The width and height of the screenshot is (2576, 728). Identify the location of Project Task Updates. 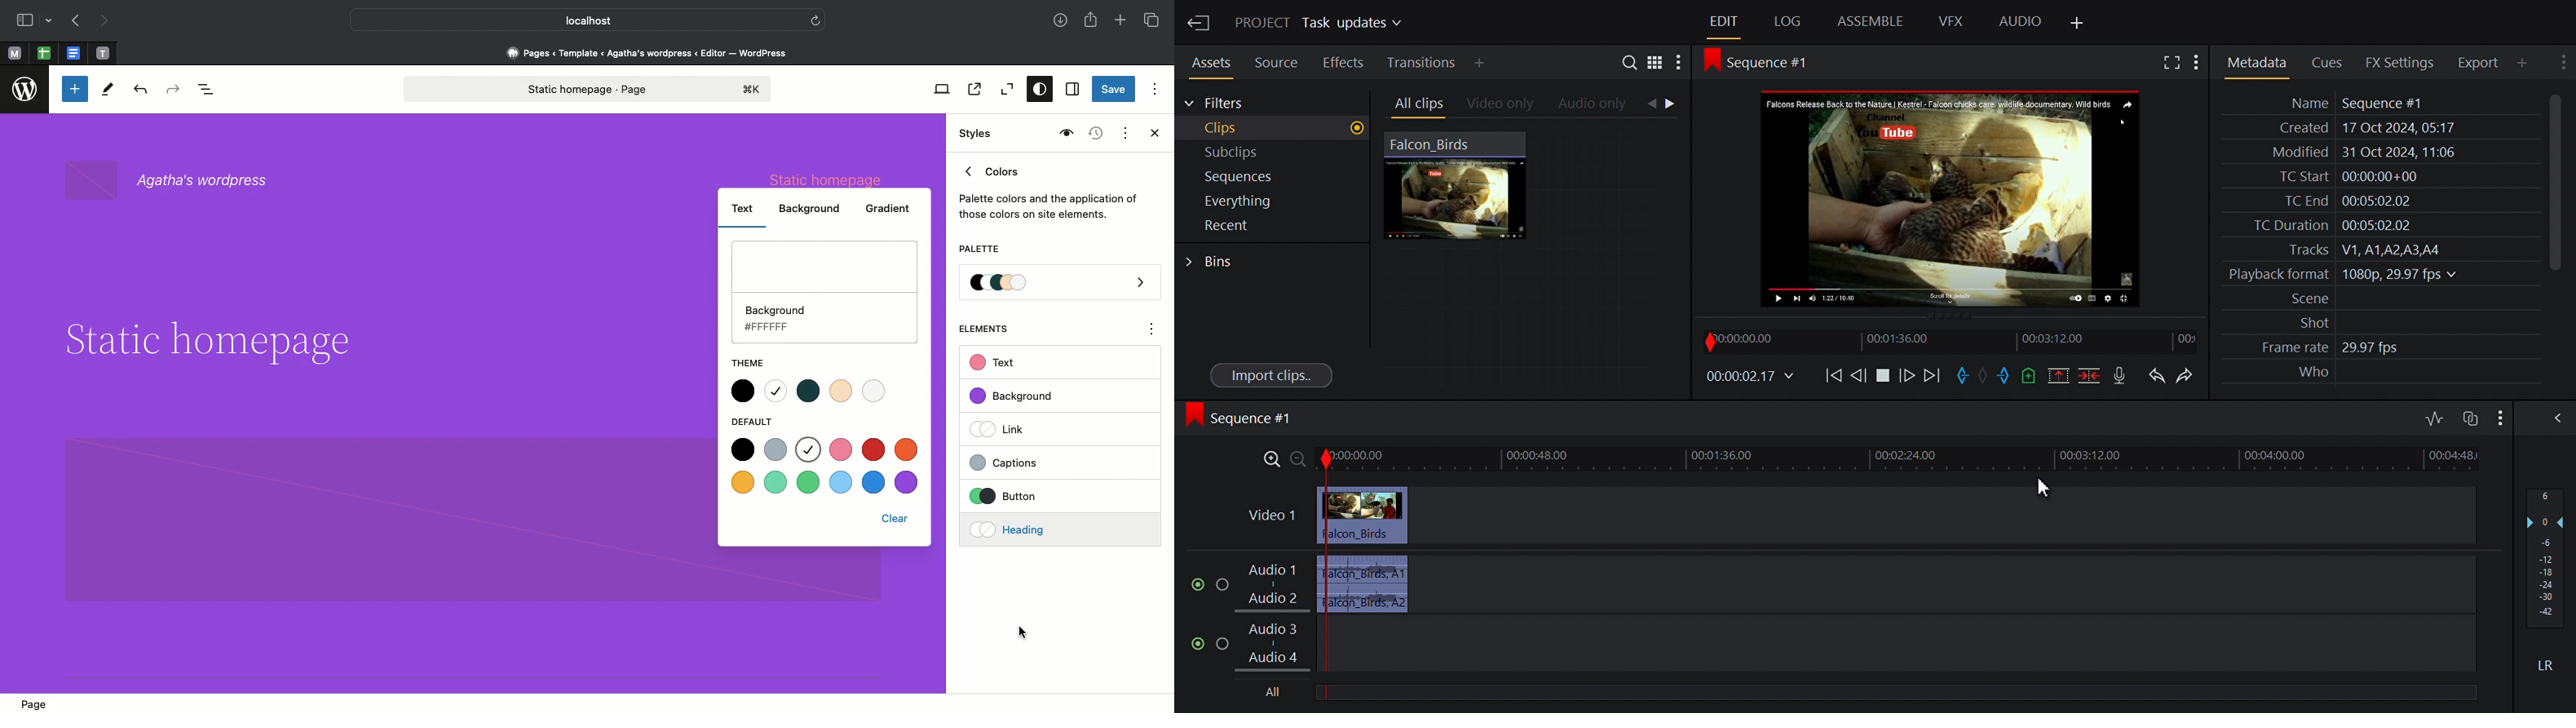
(1318, 24).